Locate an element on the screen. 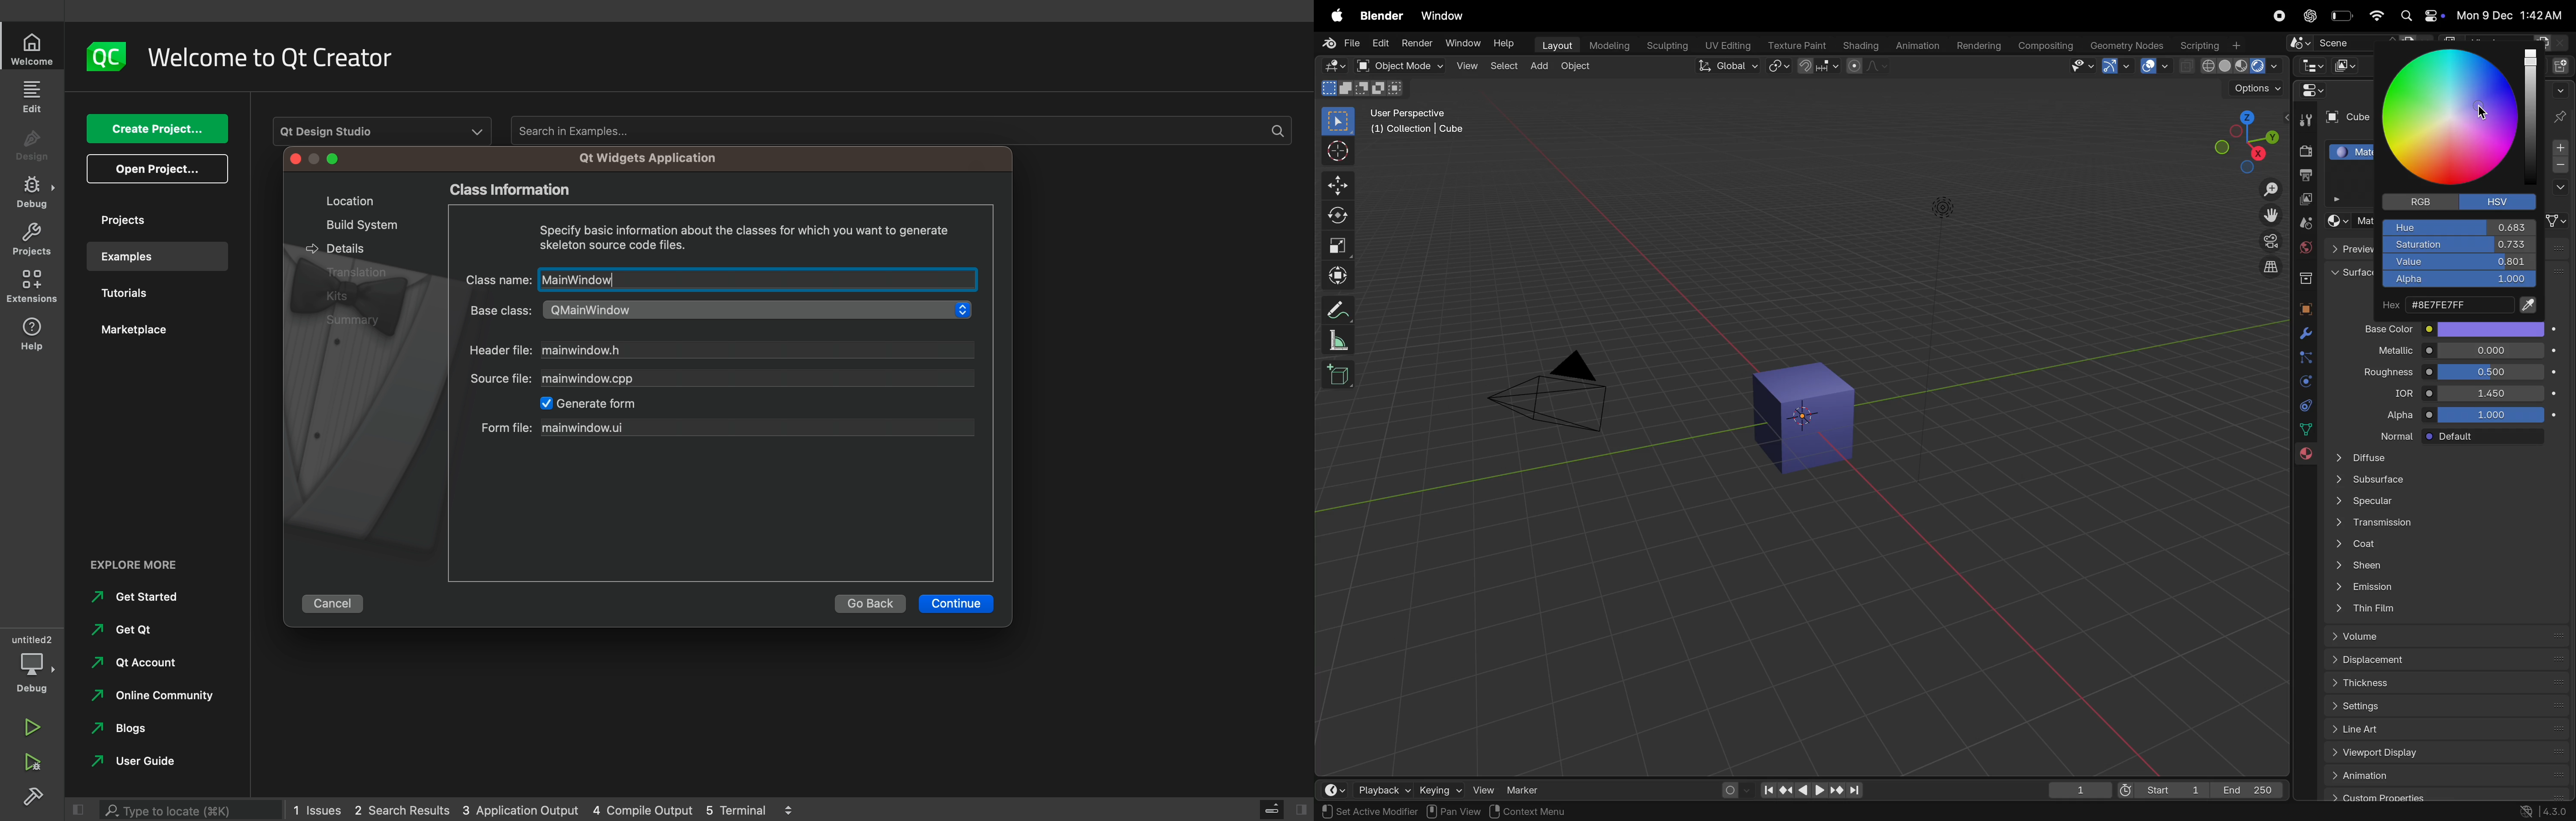  source file: mainwindow.cpp is located at coordinates (722, 378).